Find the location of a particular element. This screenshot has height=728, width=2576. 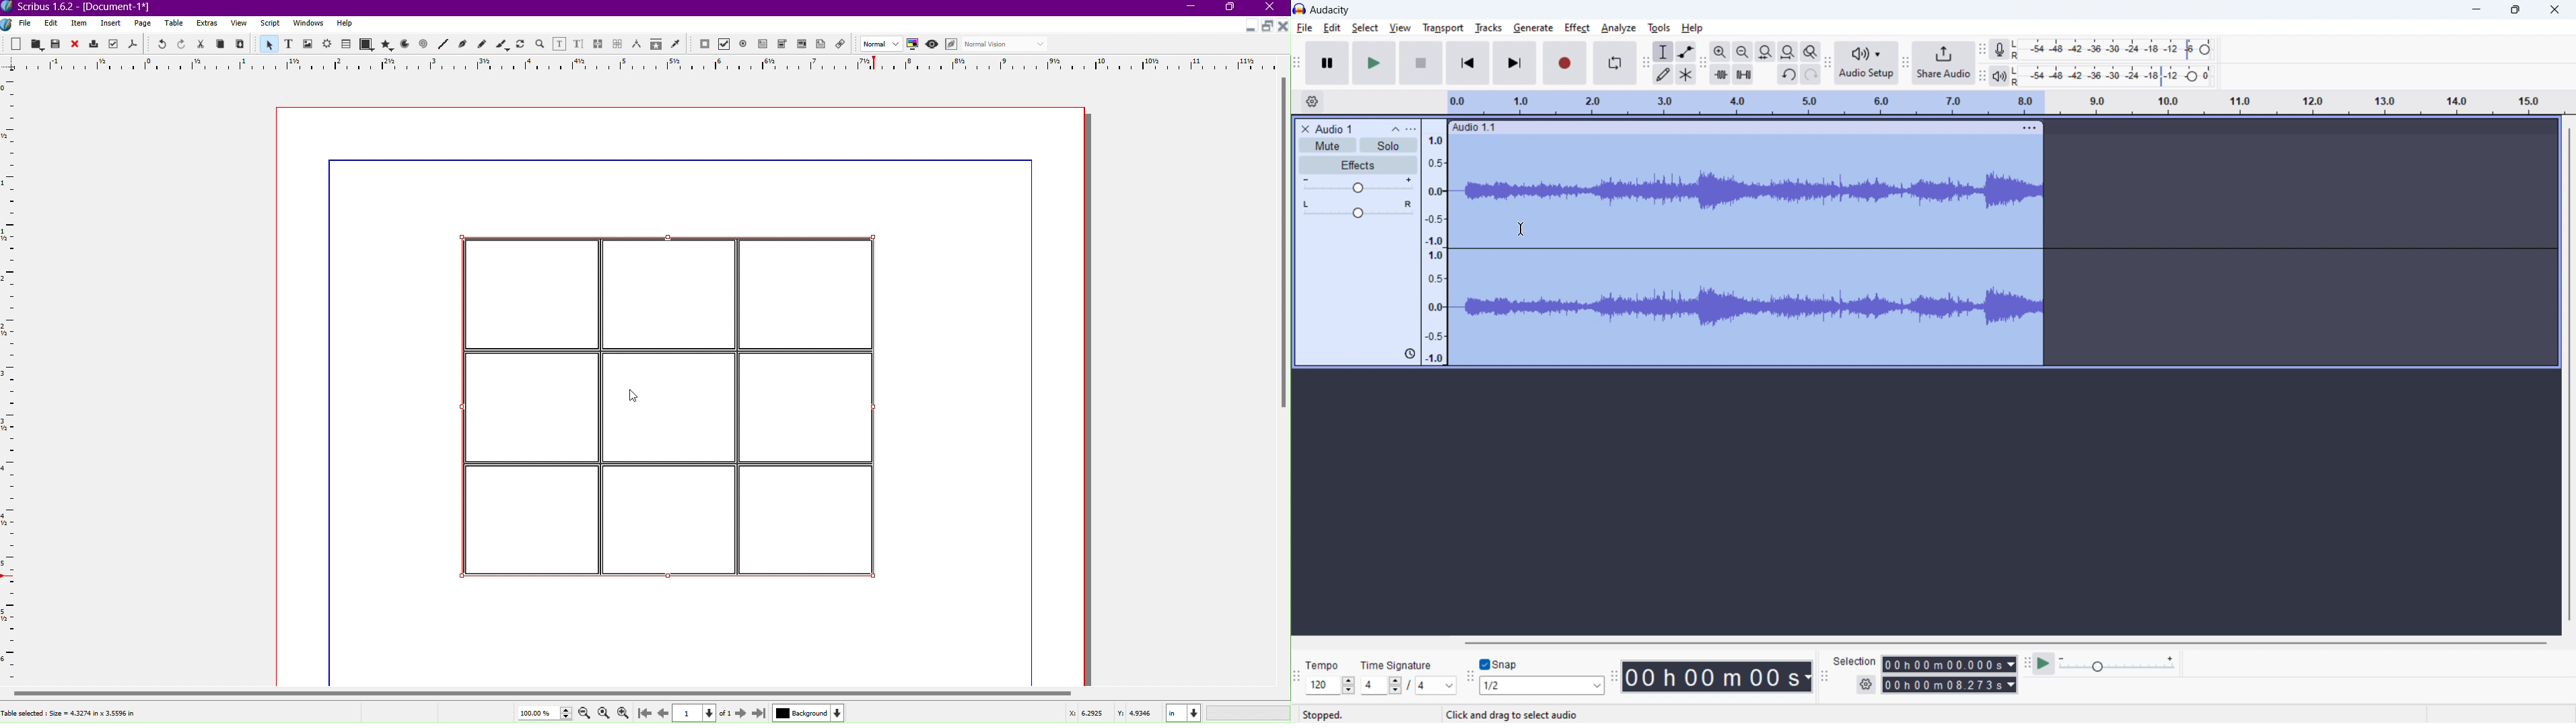

Coordinates is located at coordinates (1175, 712).